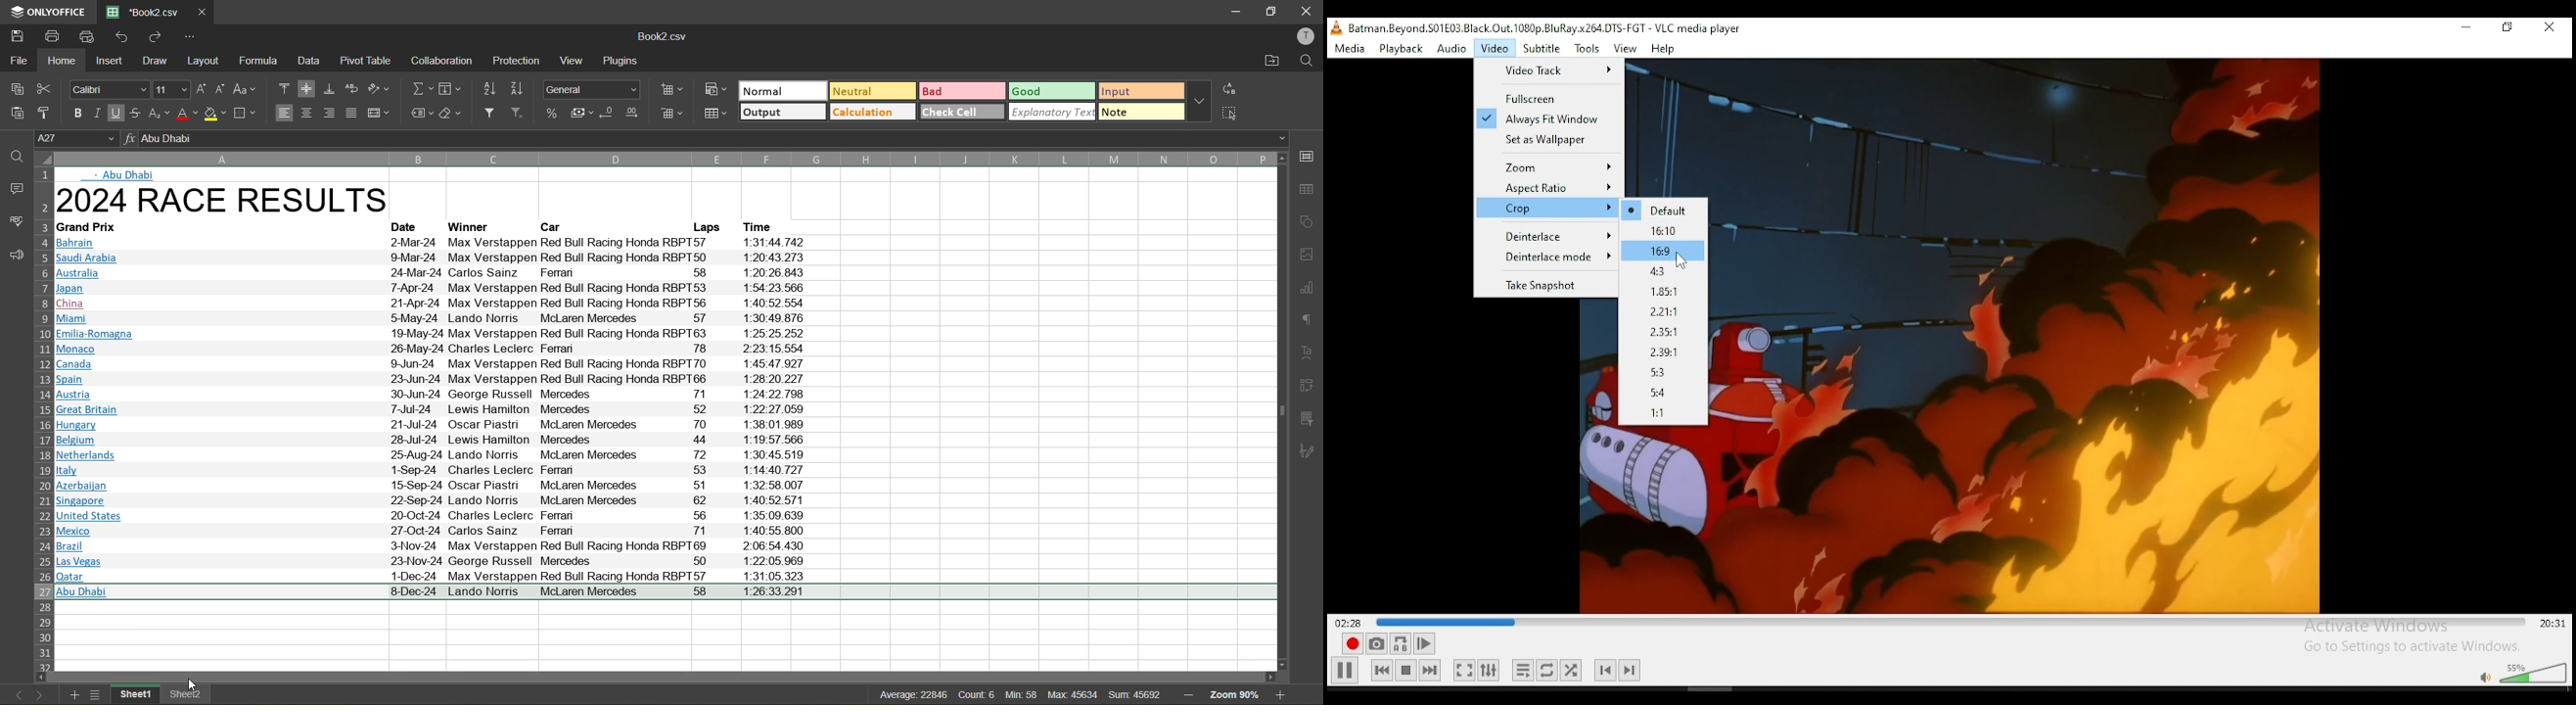 The width and height of the screenshot is (2576, 728). What do you see at coordinates (1663, 352) in the screenshot?
I see `2.29:1` at bounding box center [1663, 352].